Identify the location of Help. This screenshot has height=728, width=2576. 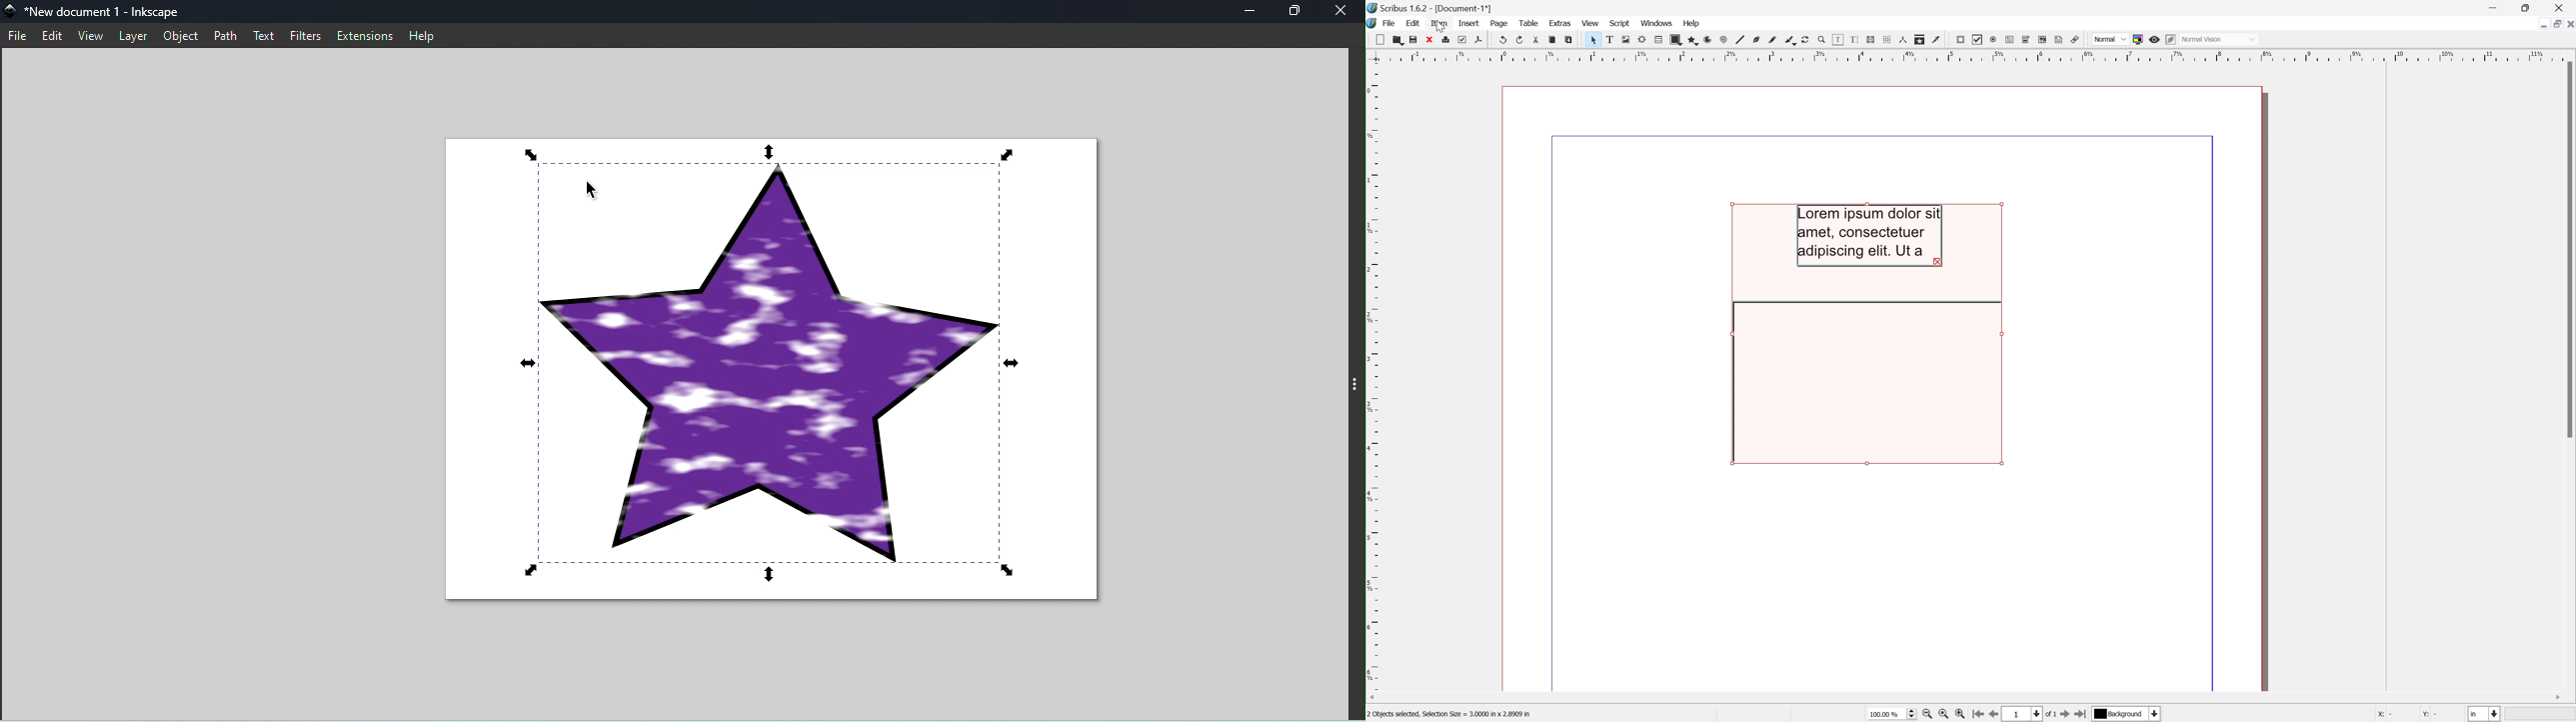
(1692, 23).